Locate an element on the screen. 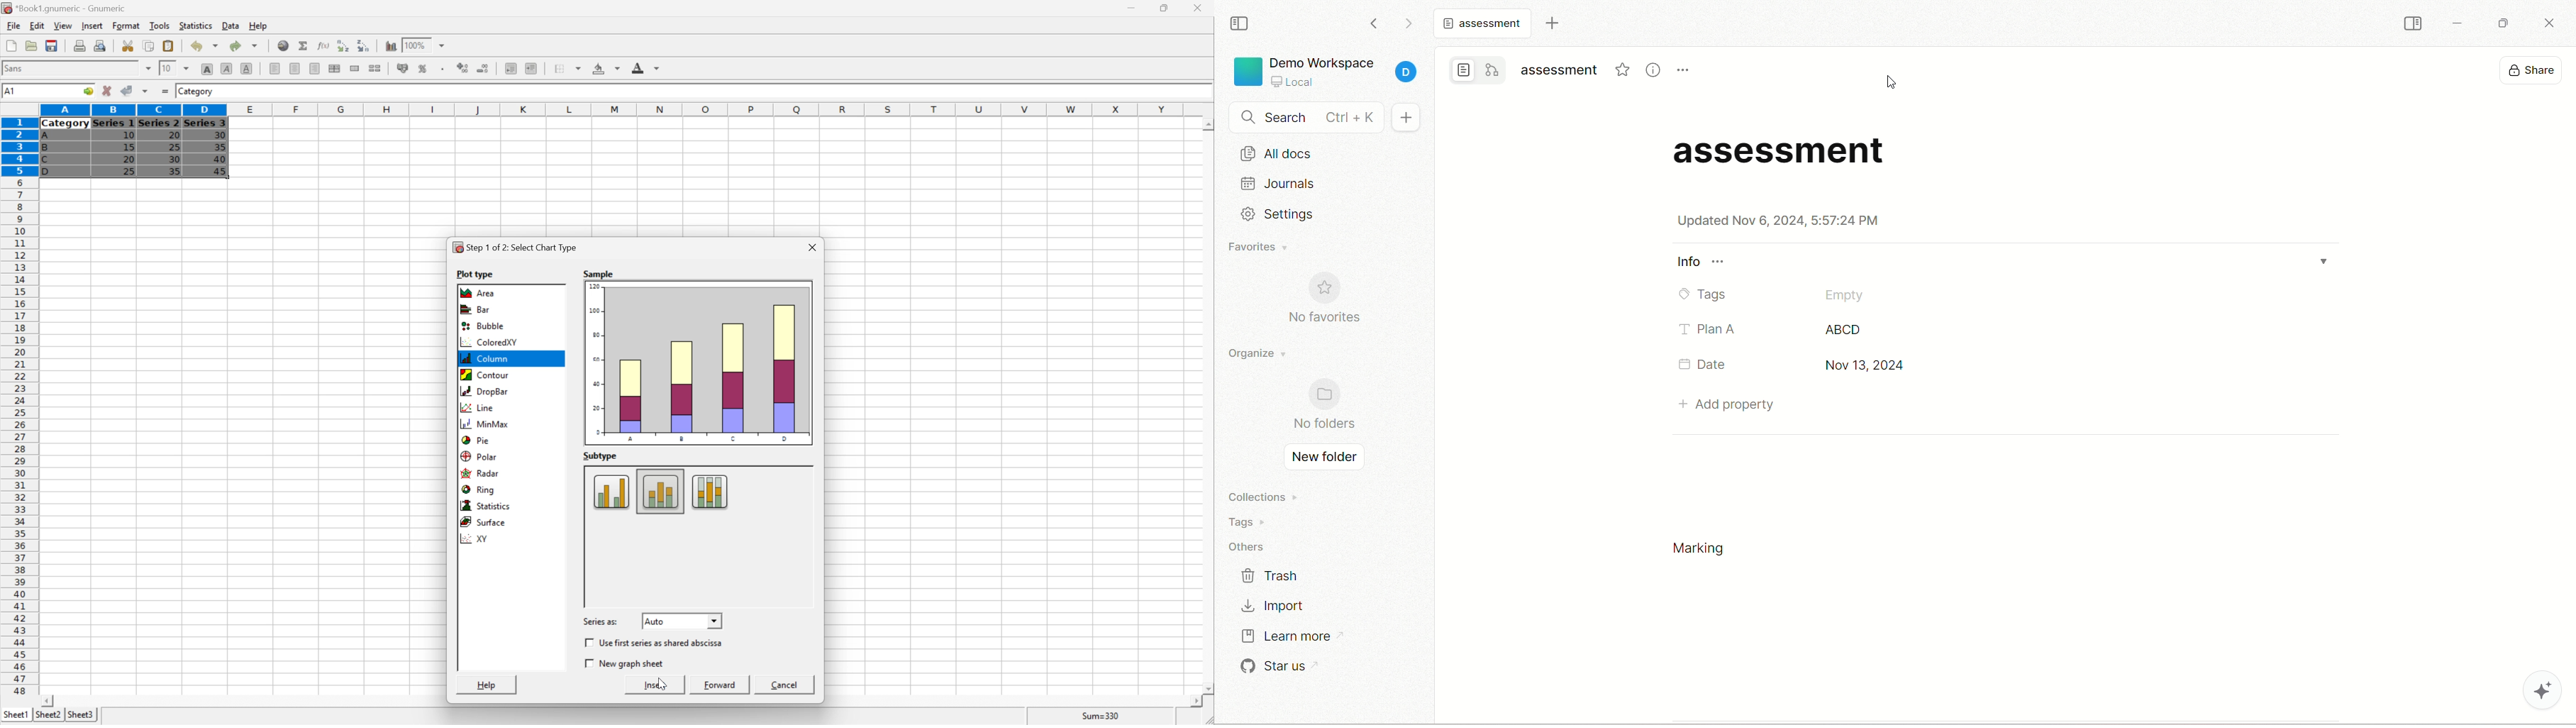 This screenshot has height=728, width=2576. Enter formula is located at coordinates (167, 90).